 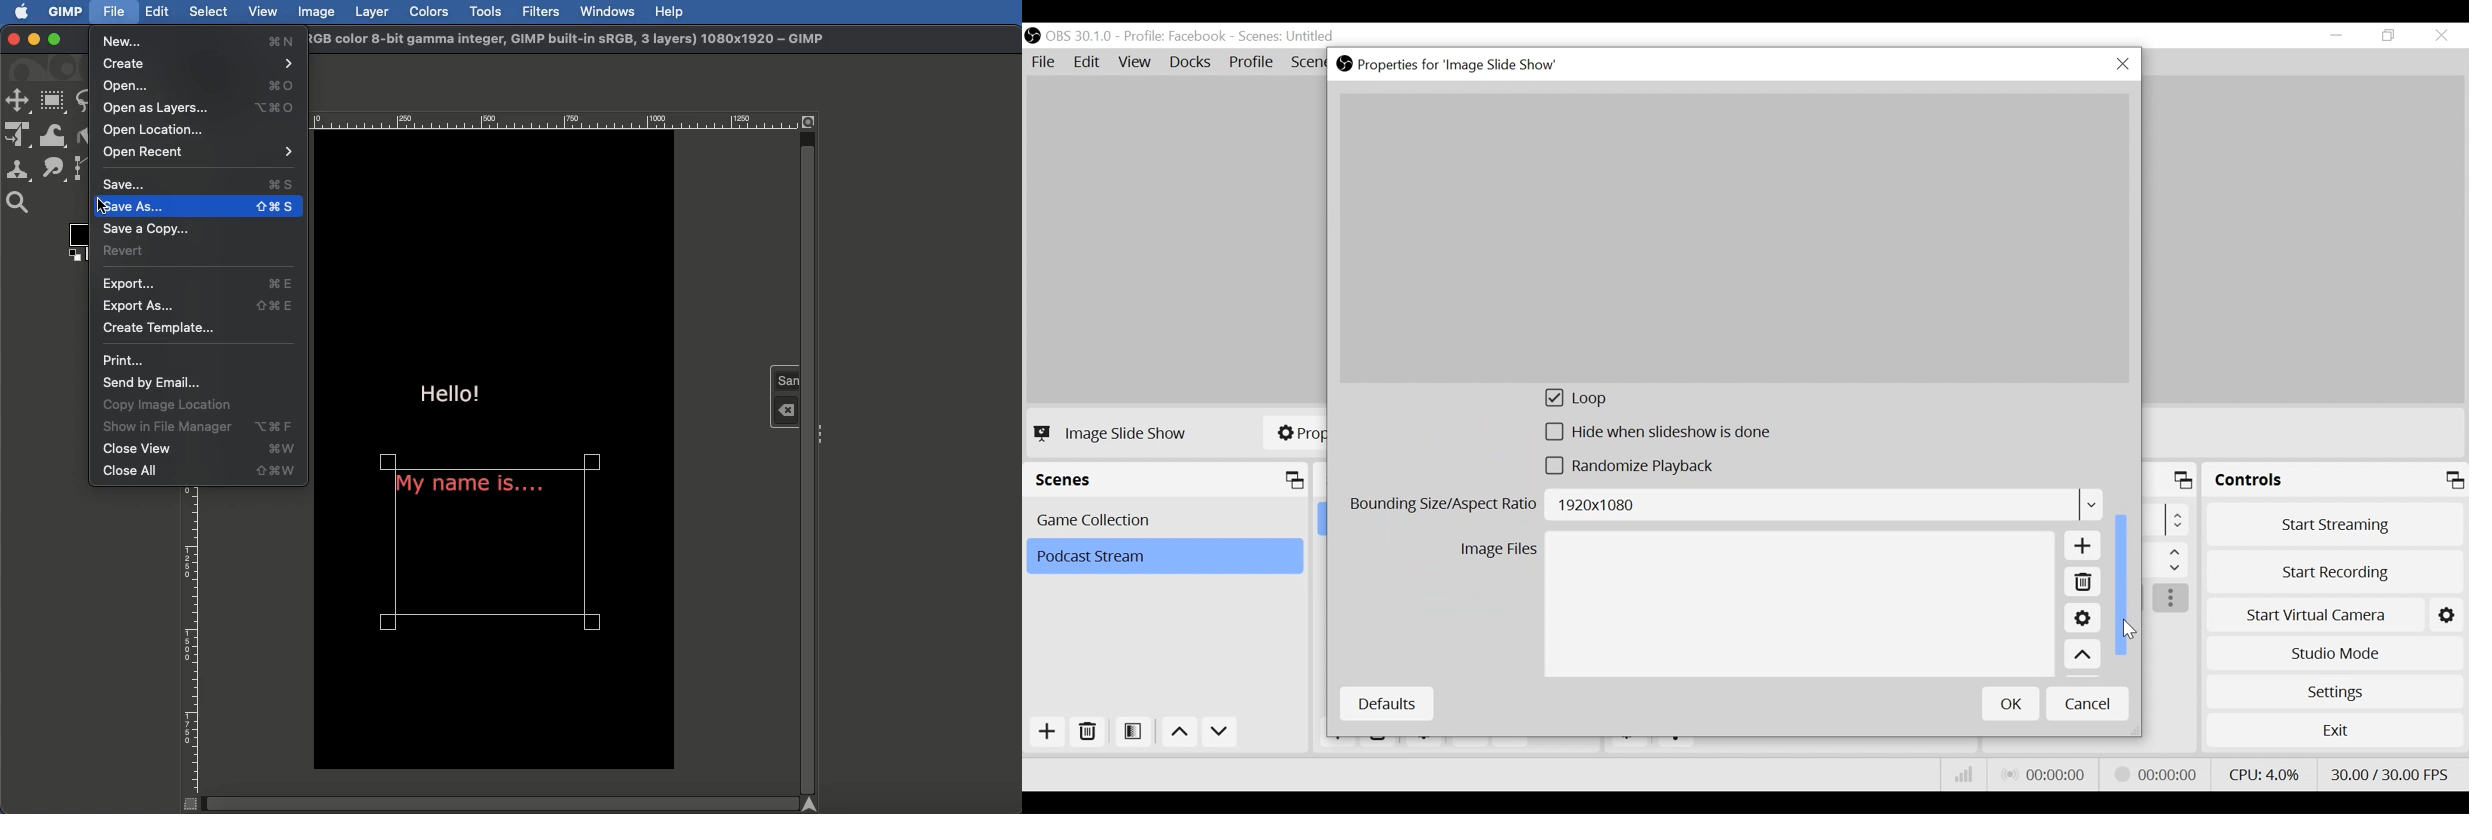 I want to click on Move up, so click(x=2082, y=653).